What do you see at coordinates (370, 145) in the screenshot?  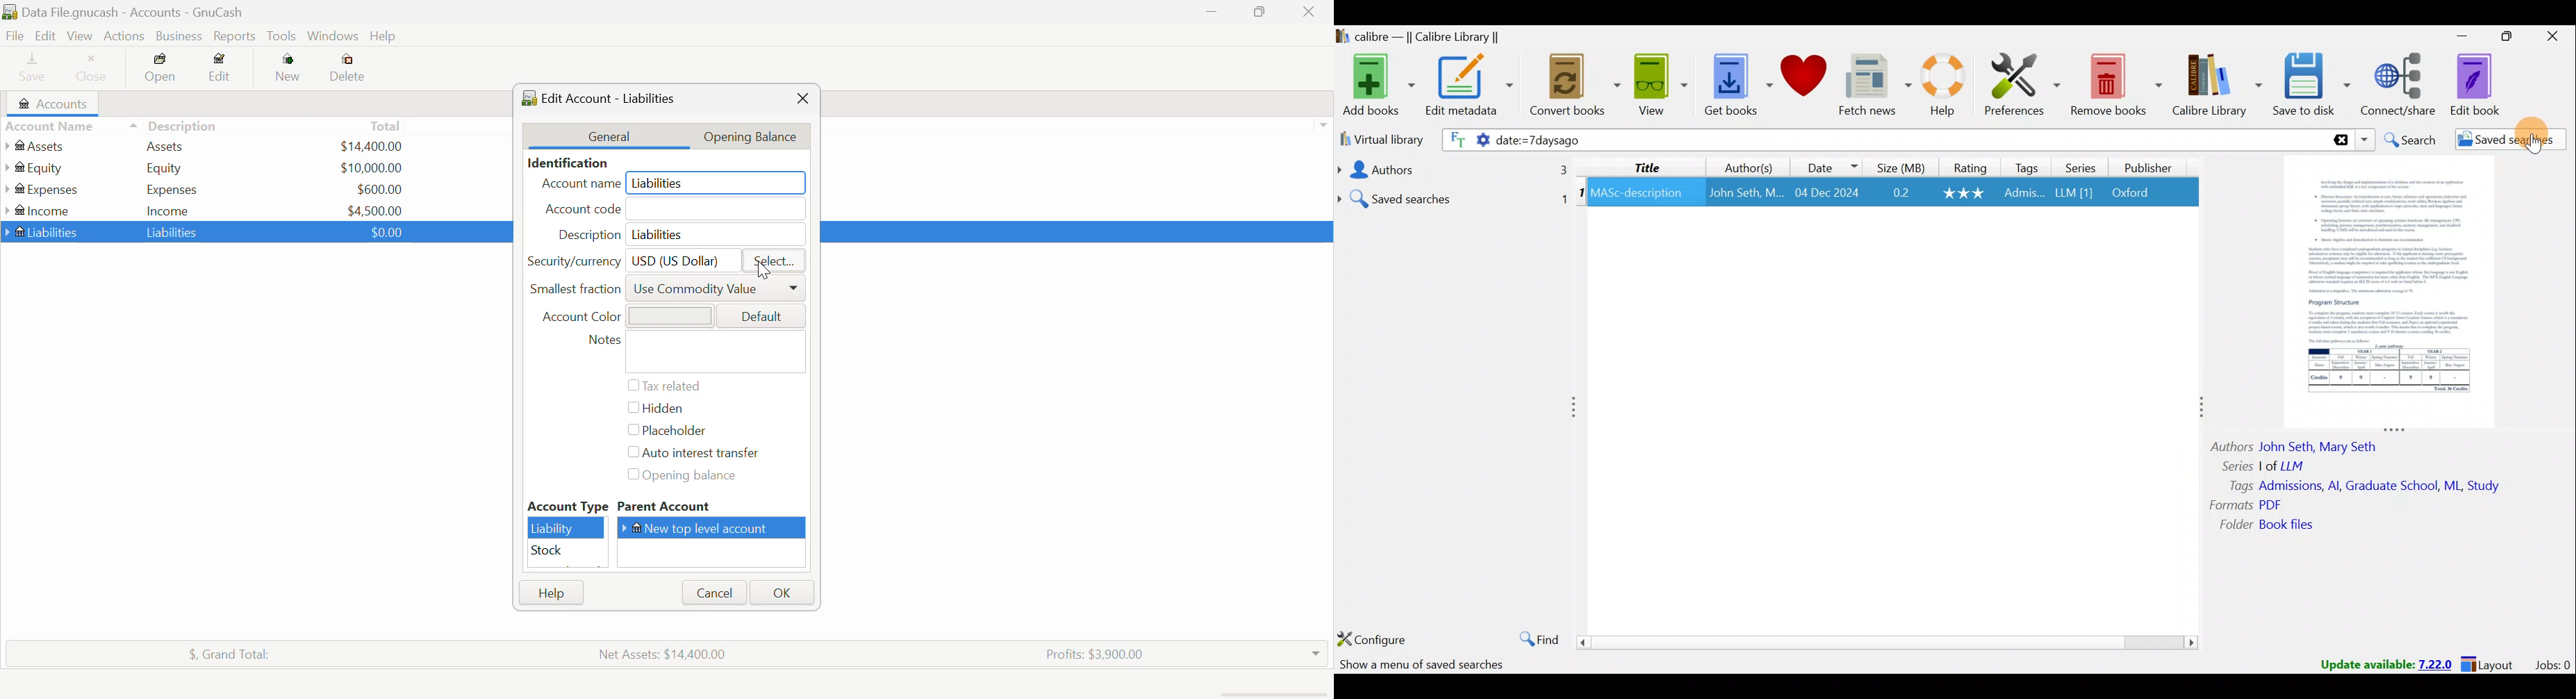 I see `USd` at bounding box center [370, 145].